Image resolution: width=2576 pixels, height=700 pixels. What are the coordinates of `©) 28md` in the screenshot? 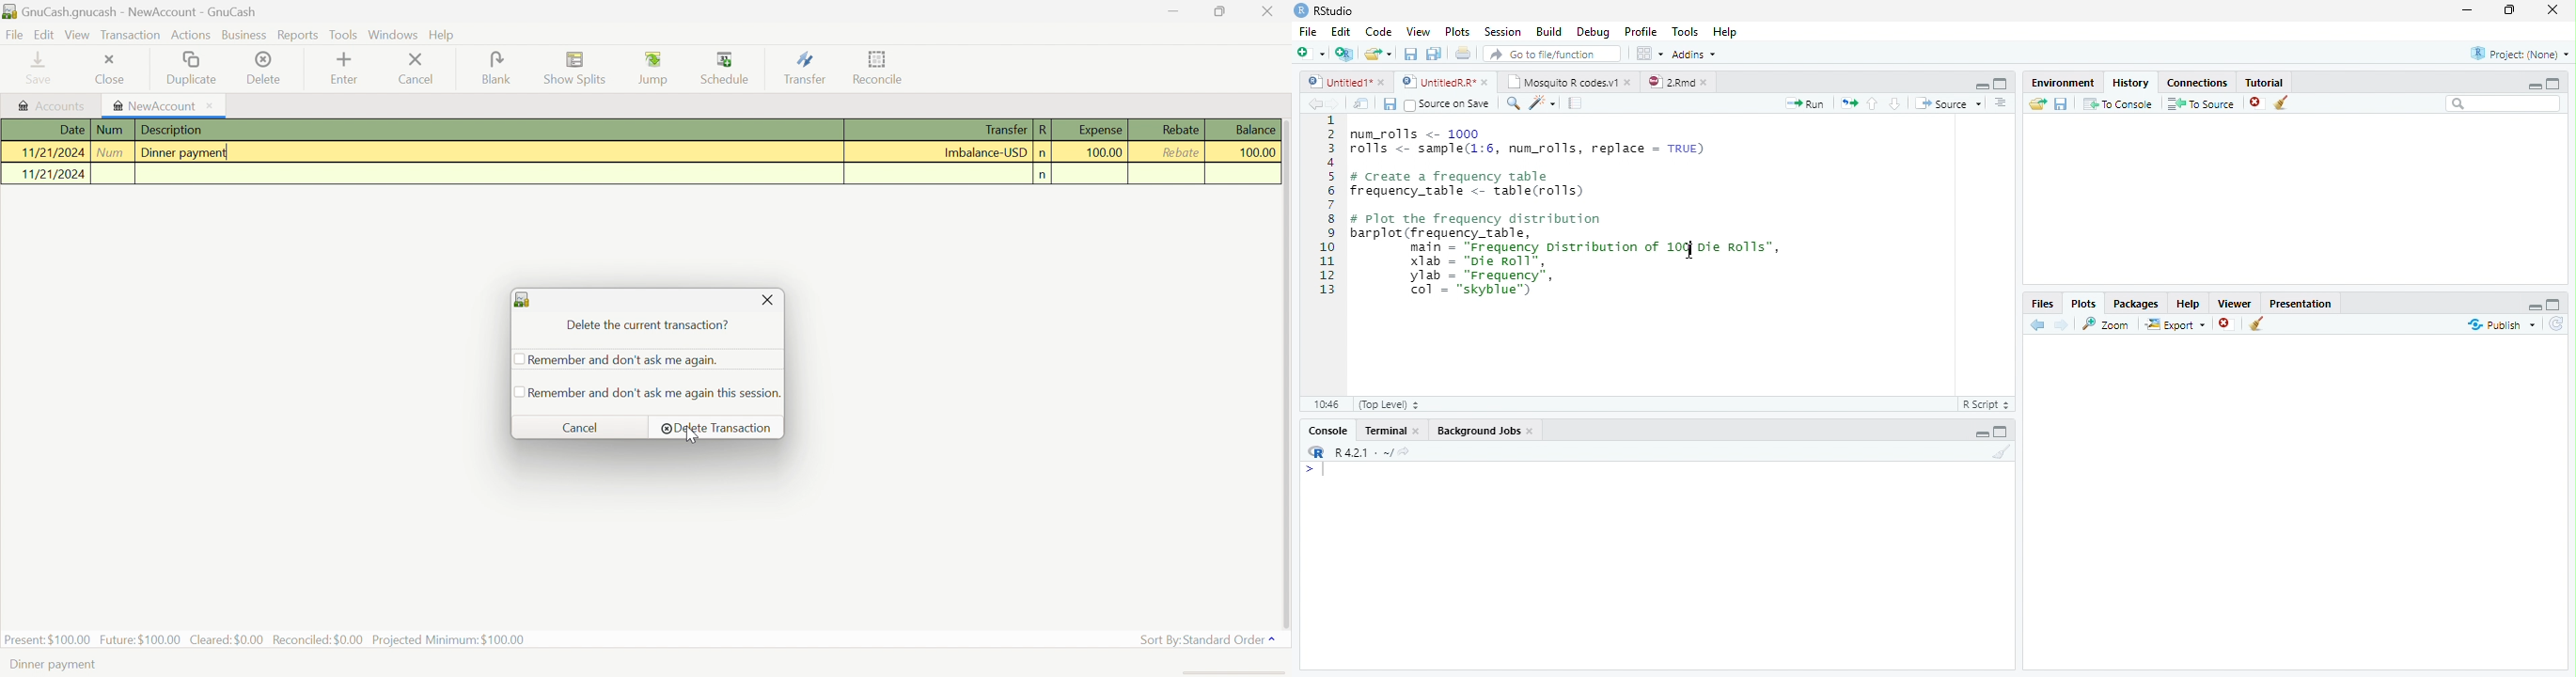 It's located at (1677, 82).